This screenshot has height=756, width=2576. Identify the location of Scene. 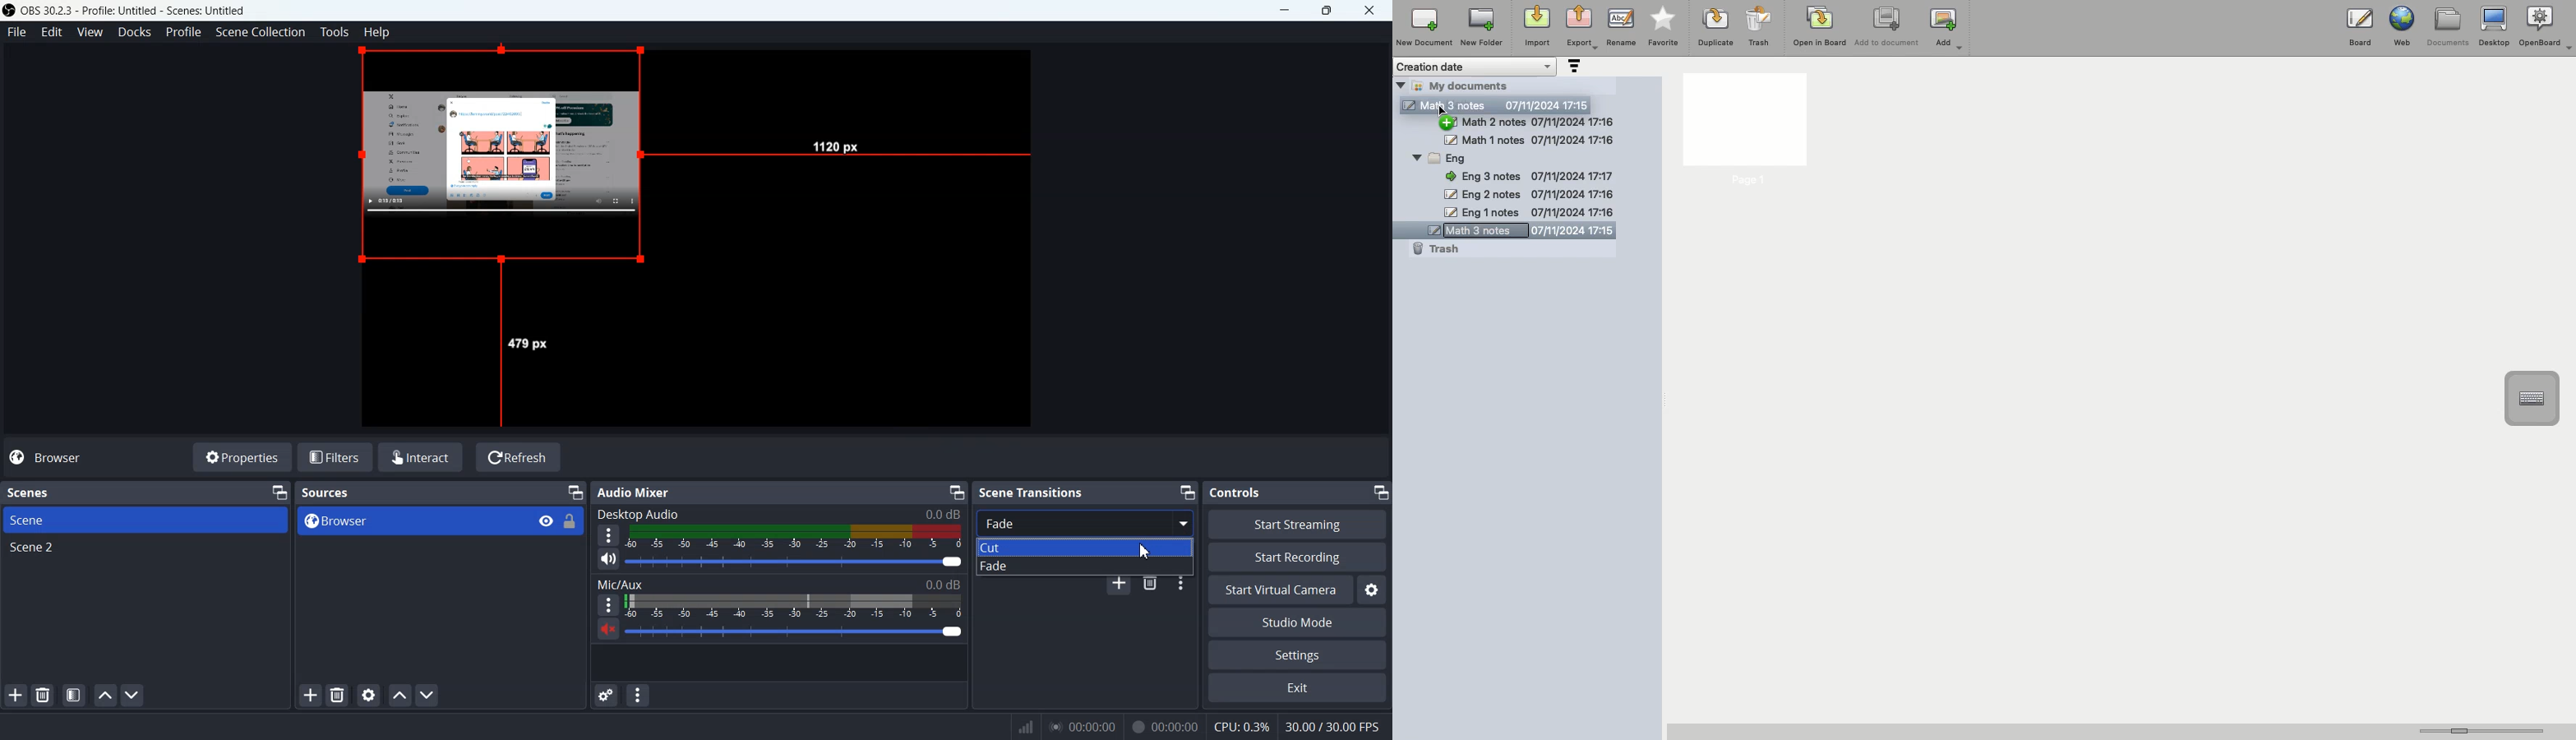
(144, 519).